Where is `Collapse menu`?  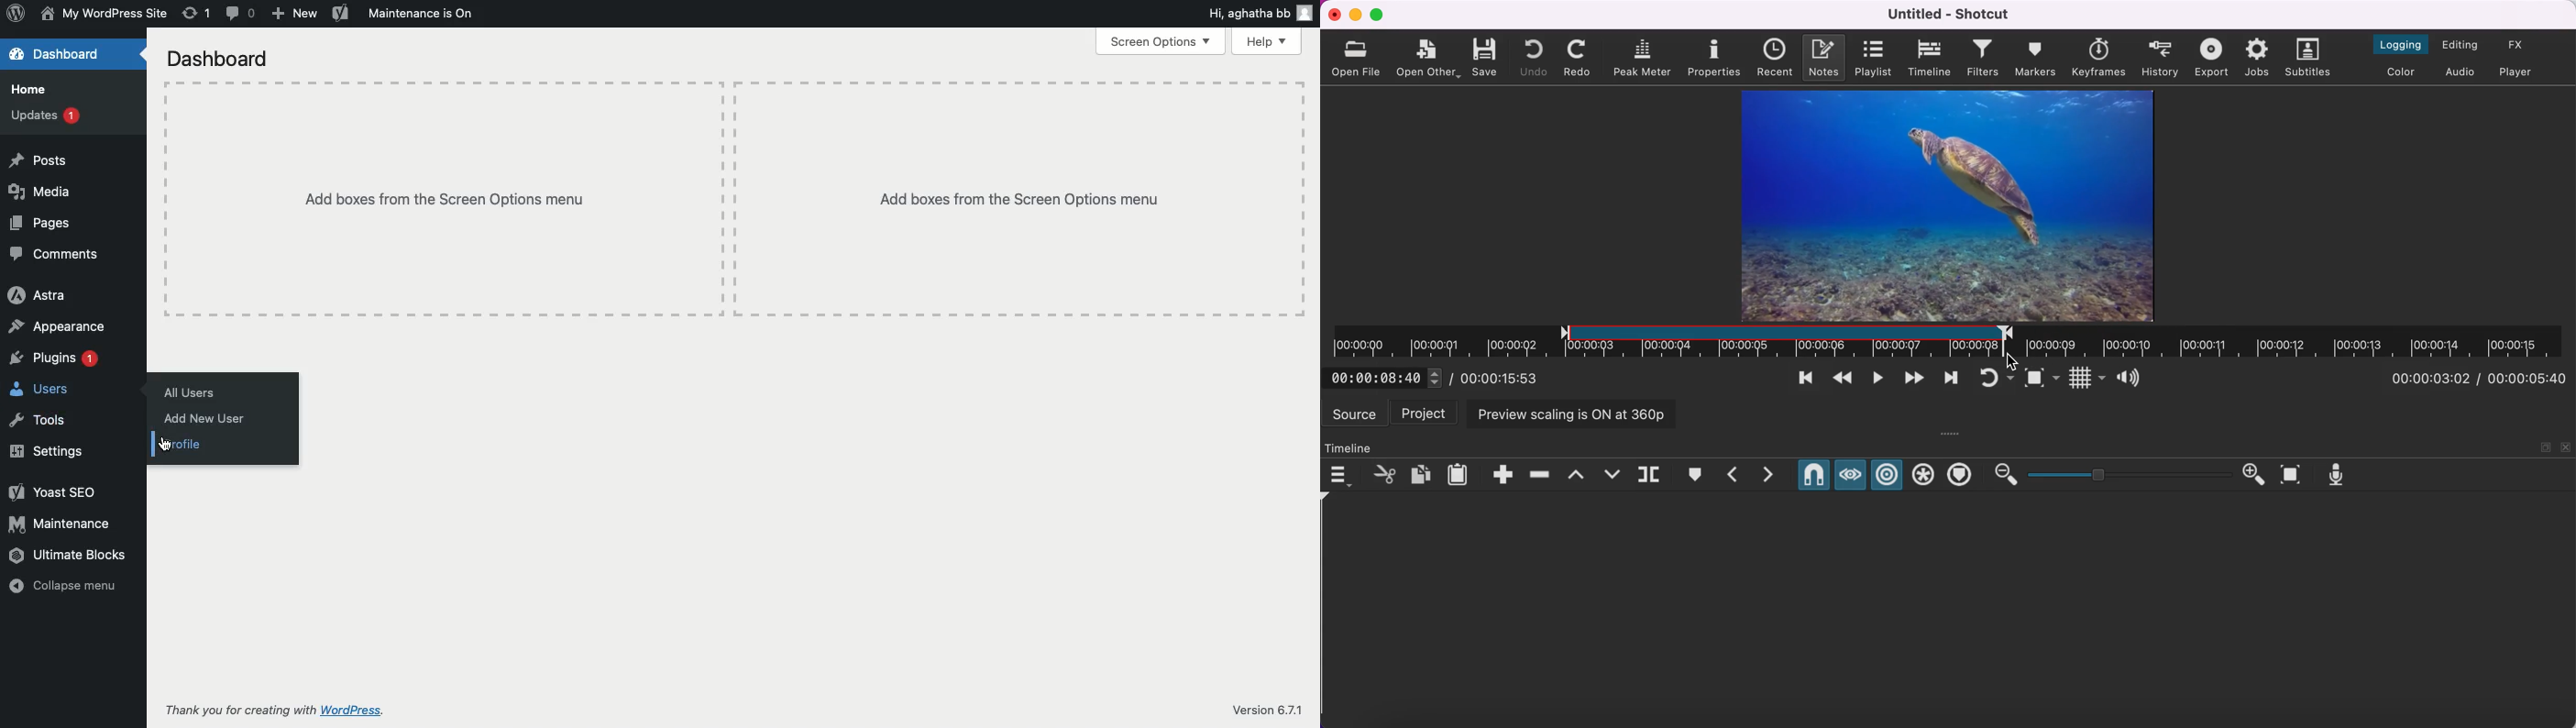 Collapse menu is located at coordinates (62, 587).